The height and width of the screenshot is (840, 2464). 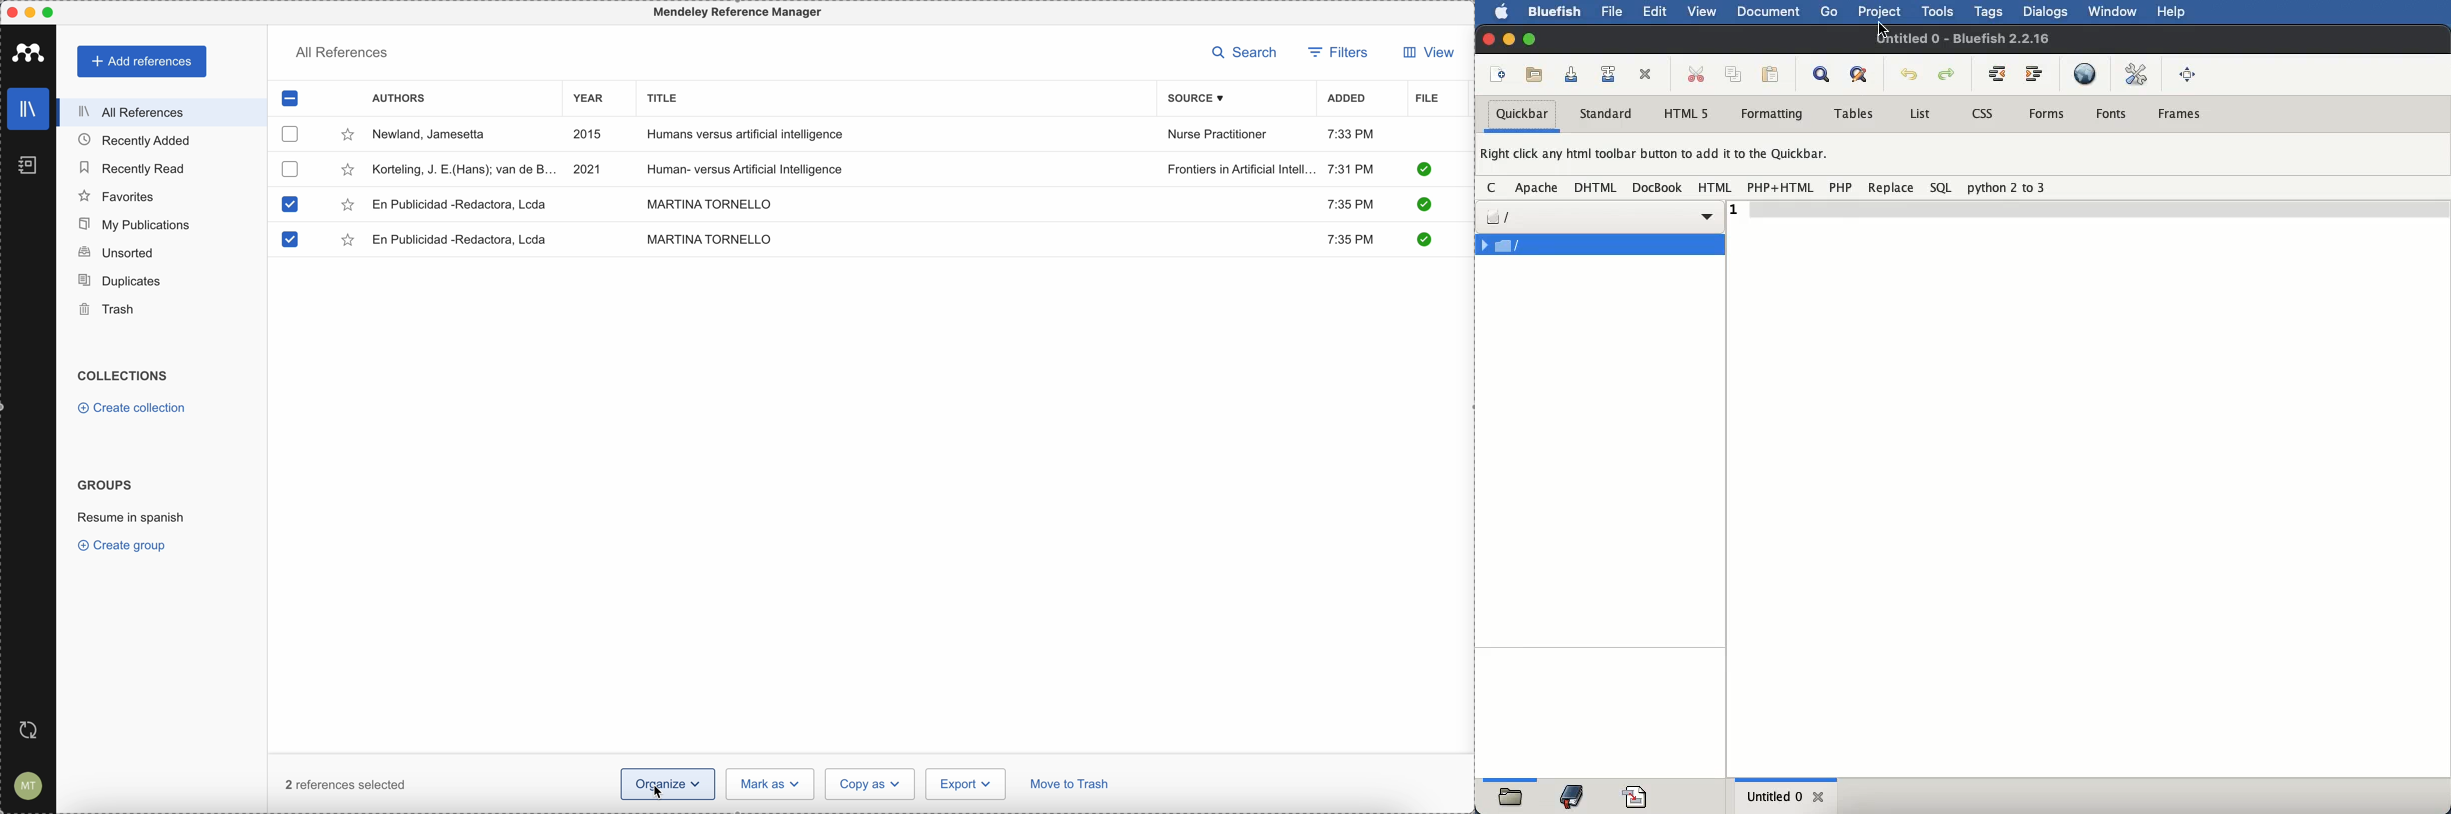 What do you see at coordinates (1609, 115) in the screenshot?
I see `standard ` at bounding box center [1609, 115].